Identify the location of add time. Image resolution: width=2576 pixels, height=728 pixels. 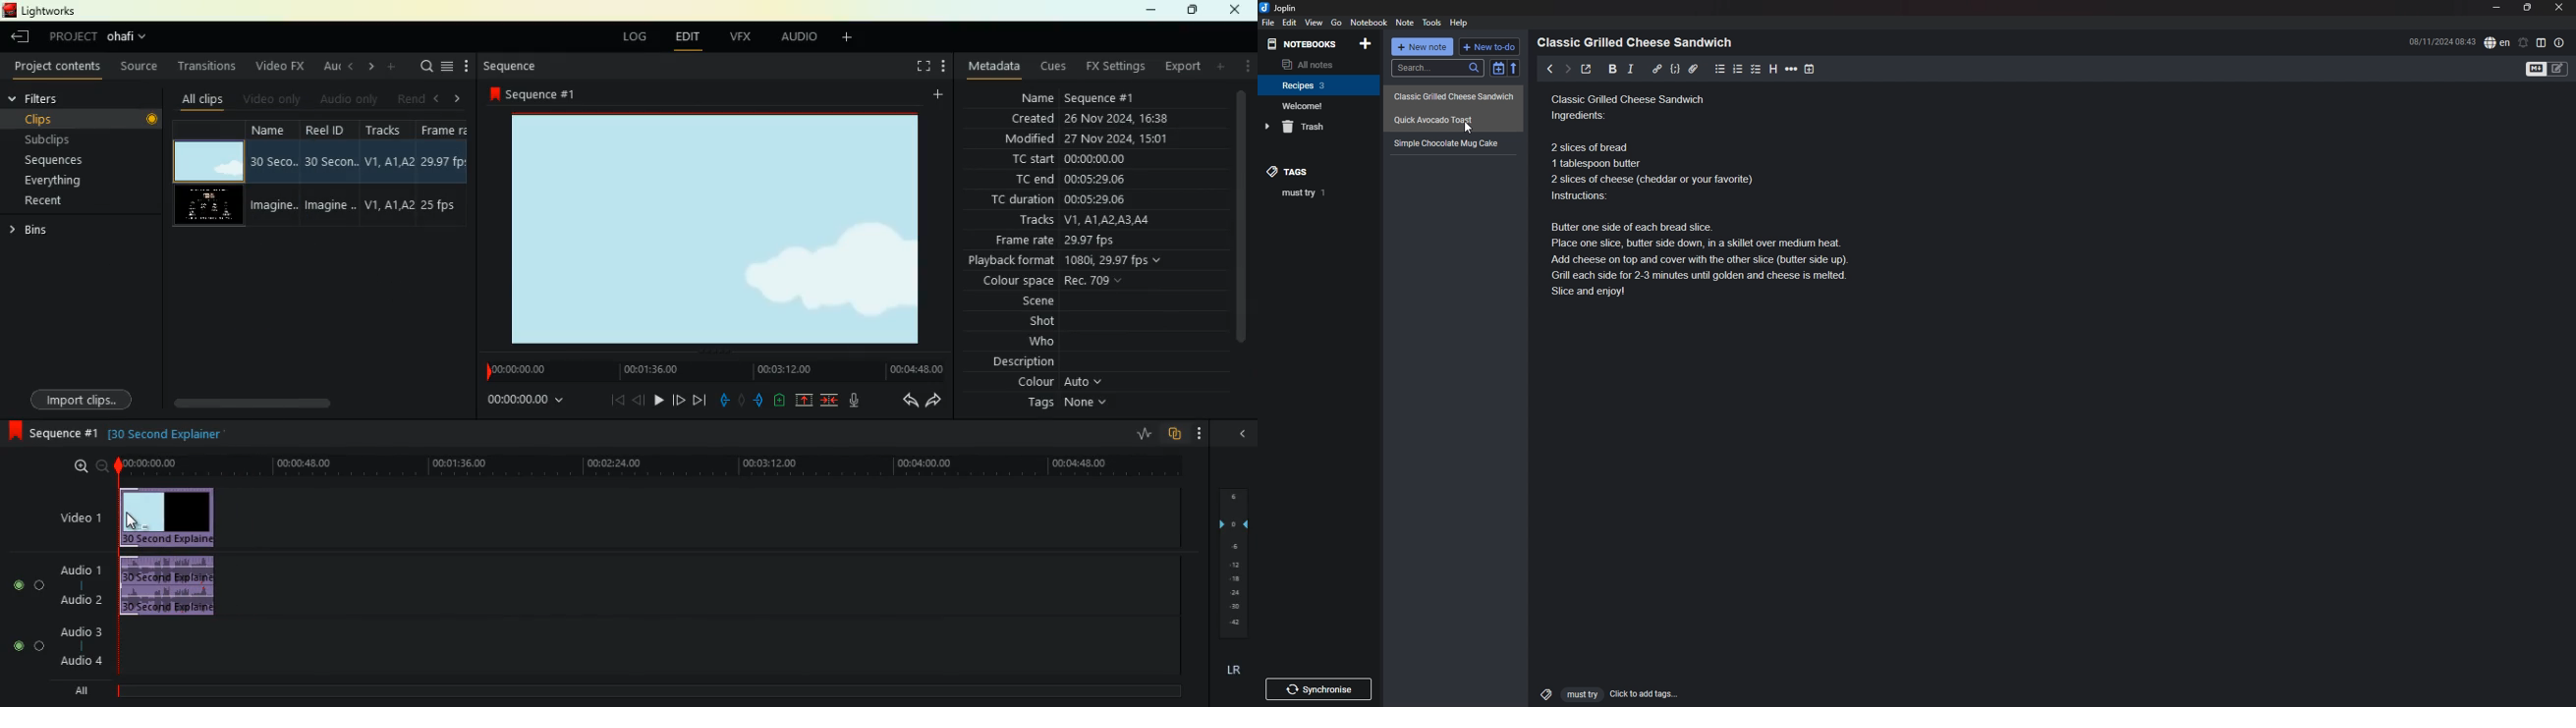
(1811, 69).